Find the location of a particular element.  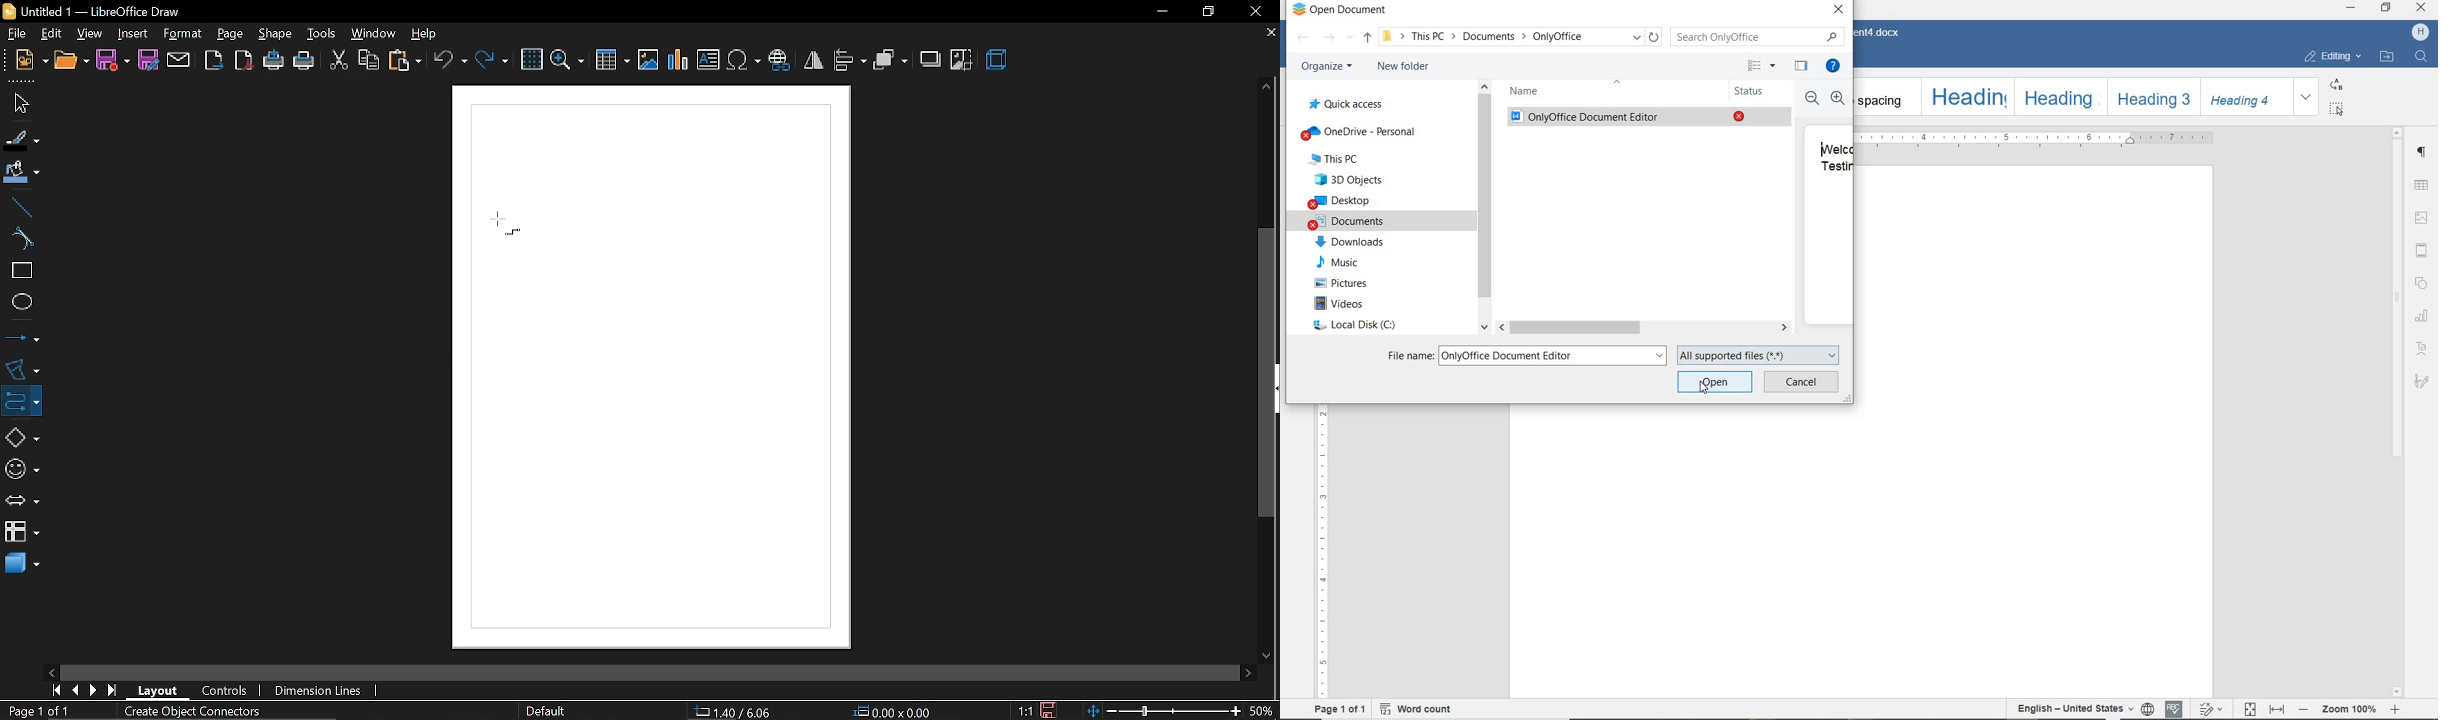

get help is located at coordinates (1832, 64).